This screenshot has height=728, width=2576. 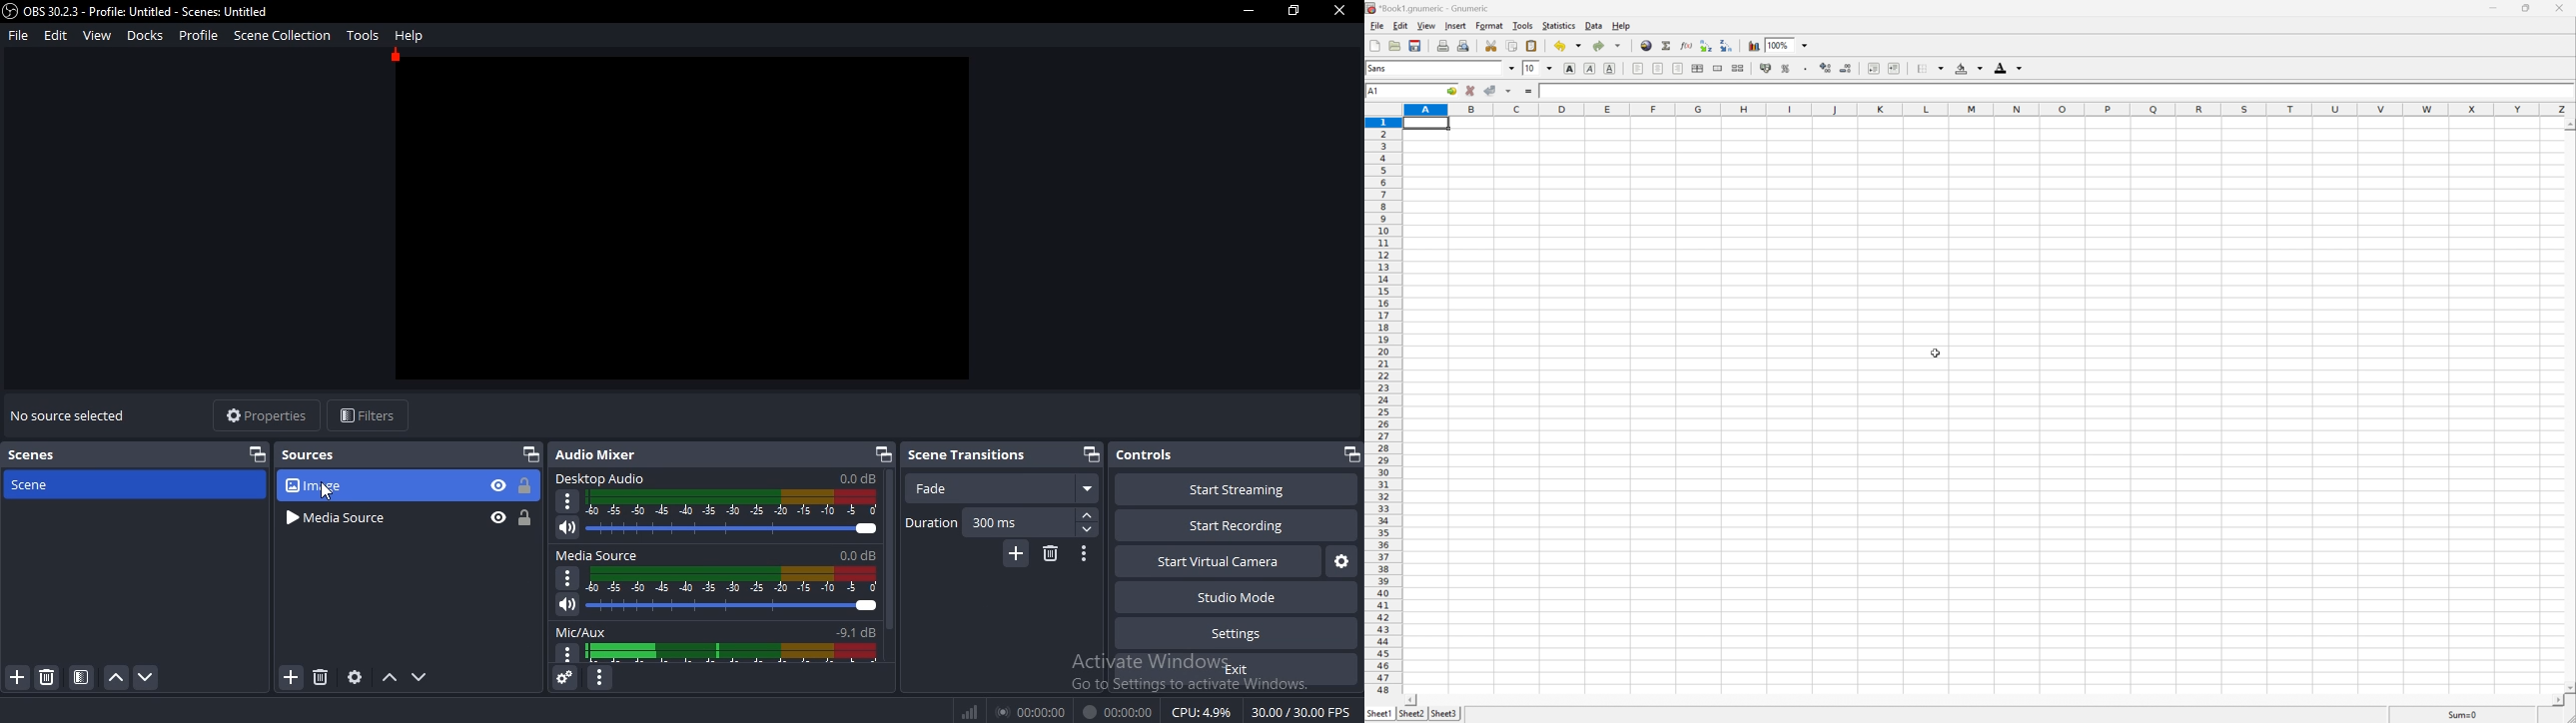 I want to click on Center Horizontally, so click(x=1659, y=69).